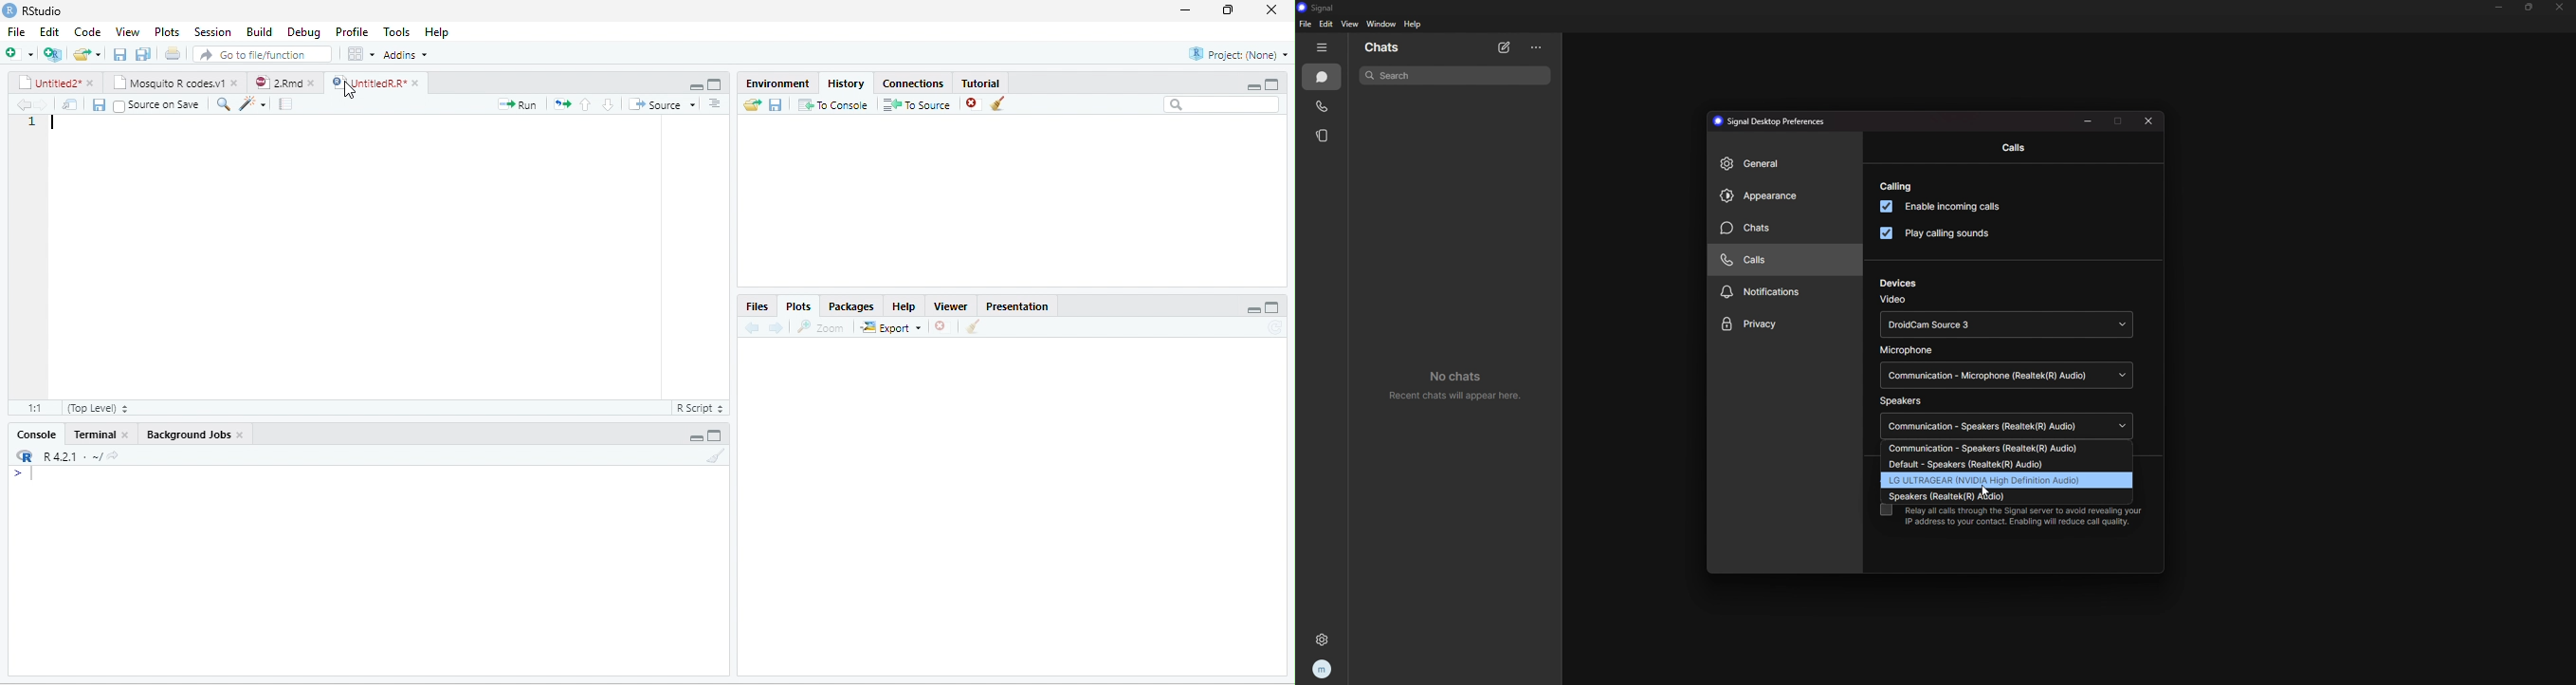 Image resolution: width=2576 pixels, height=700 pixels. Describe the element at coordinates (212, 31) in the screenshot. I see `session` at that location.